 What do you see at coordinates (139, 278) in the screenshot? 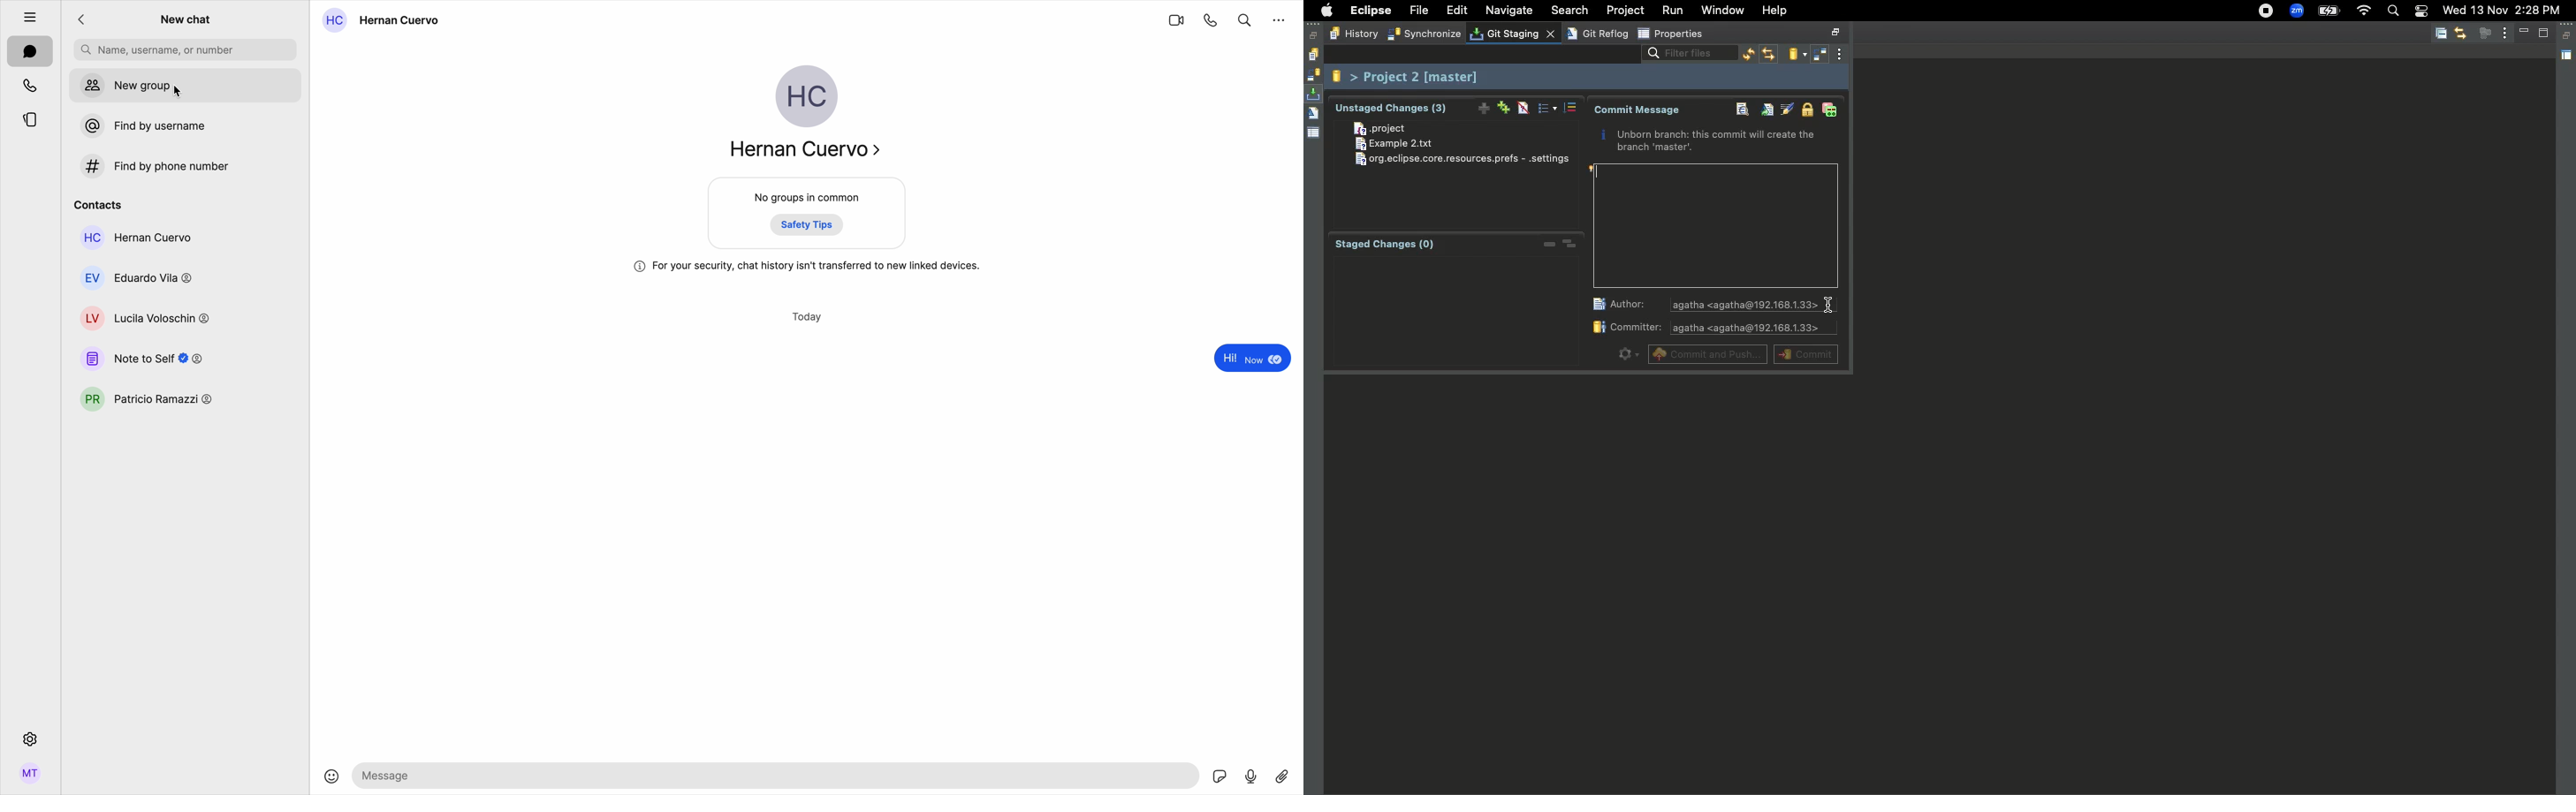
I see `Eduardo Vila` at bounding box center [139, 278].